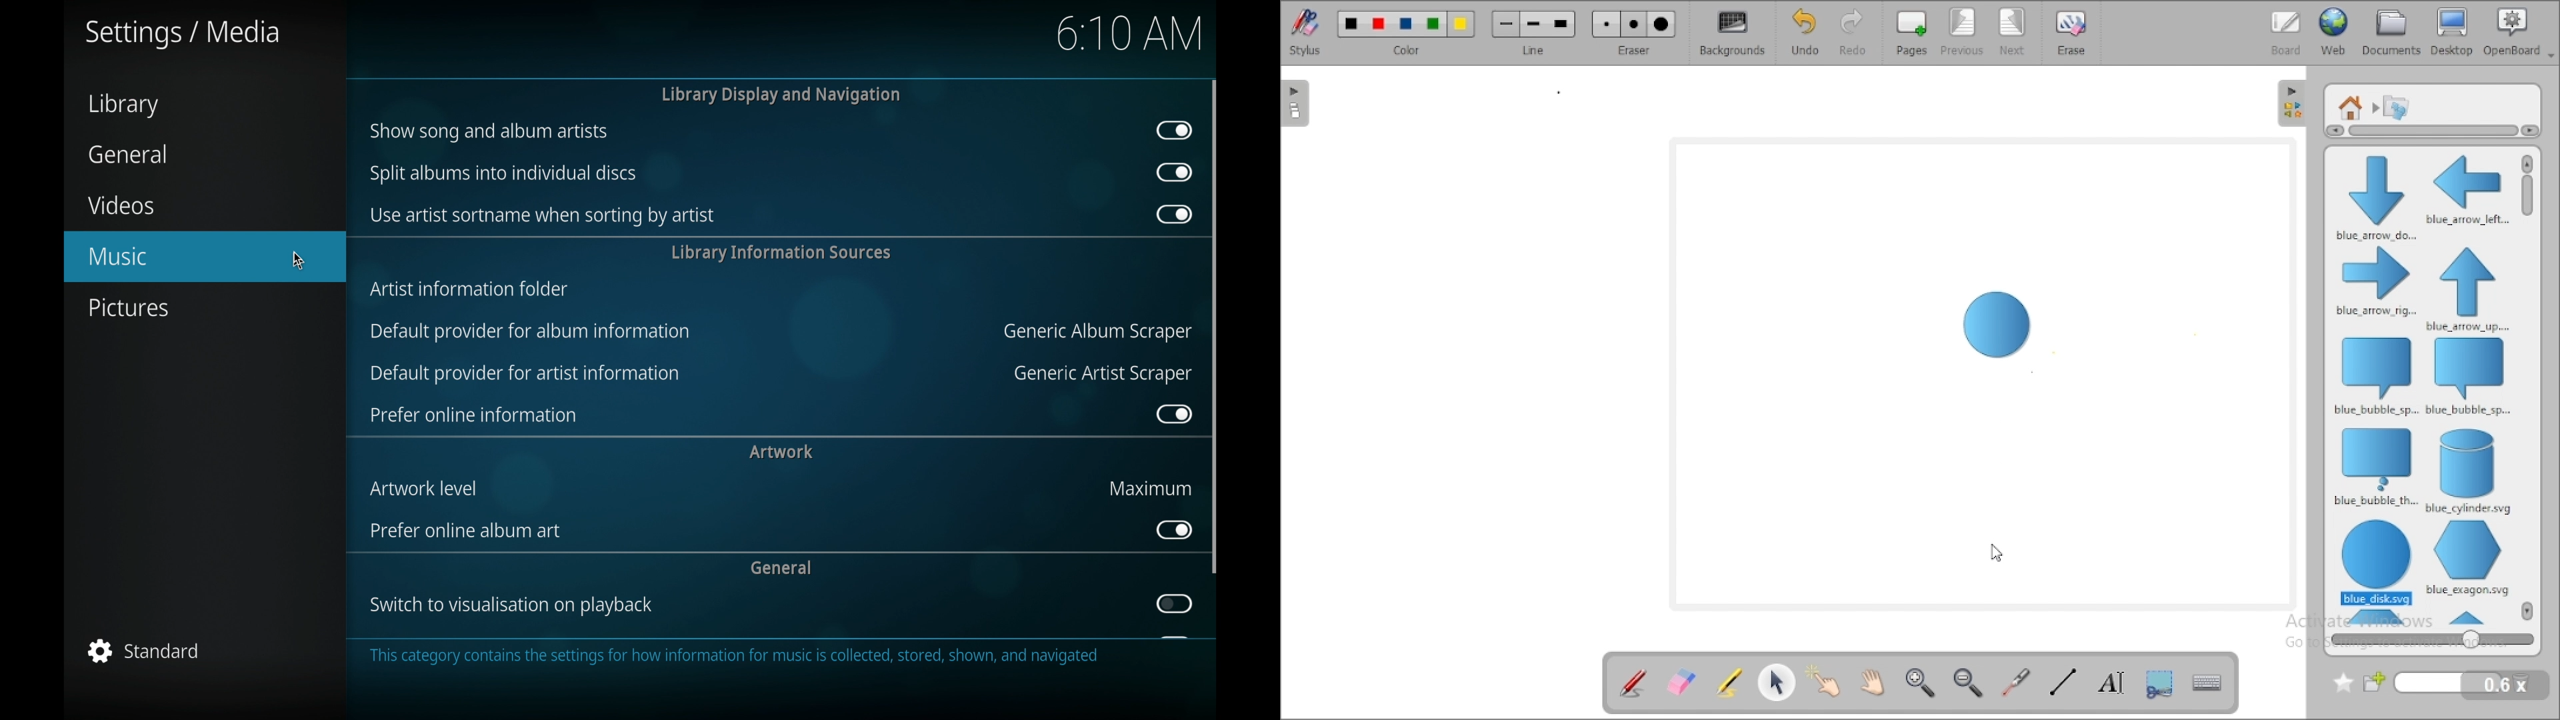 The image size is (2576, 728). What do you see at coordinates (120, 205) in the screenshot?
I see `videos` at bounding box center [120, 205].